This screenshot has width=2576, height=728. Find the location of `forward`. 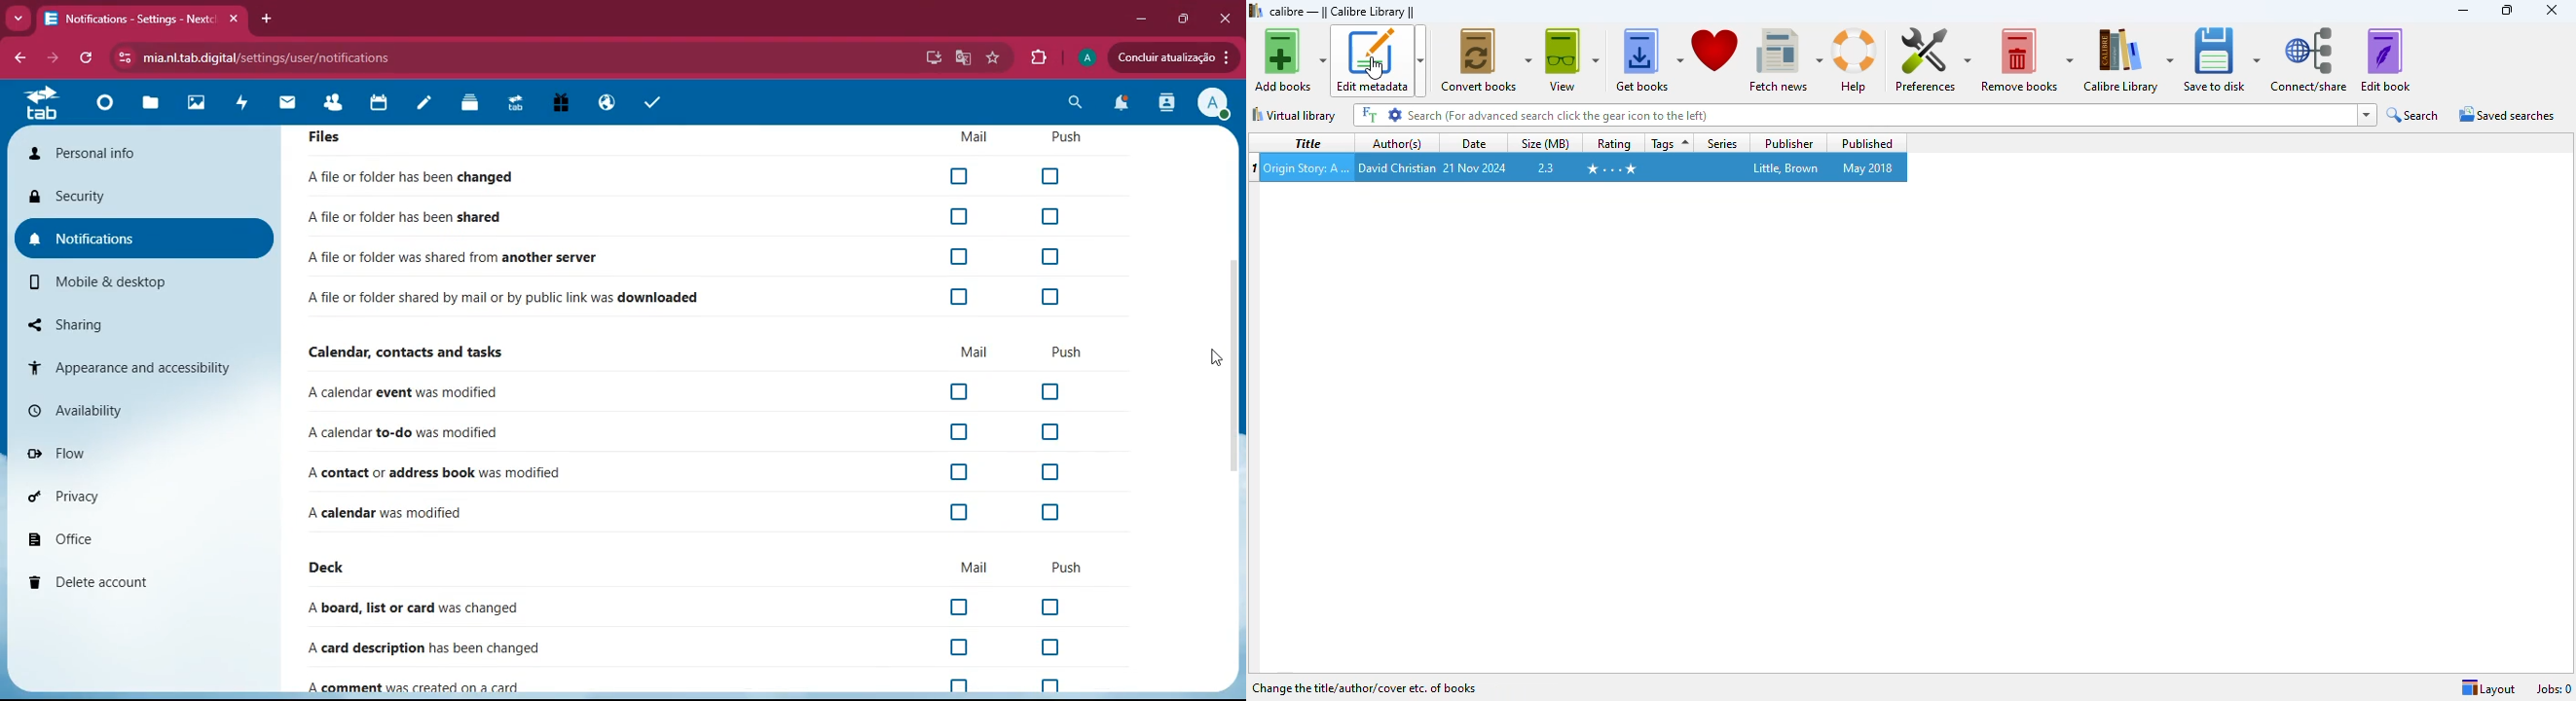

forward is located at coordinates (50, 57).